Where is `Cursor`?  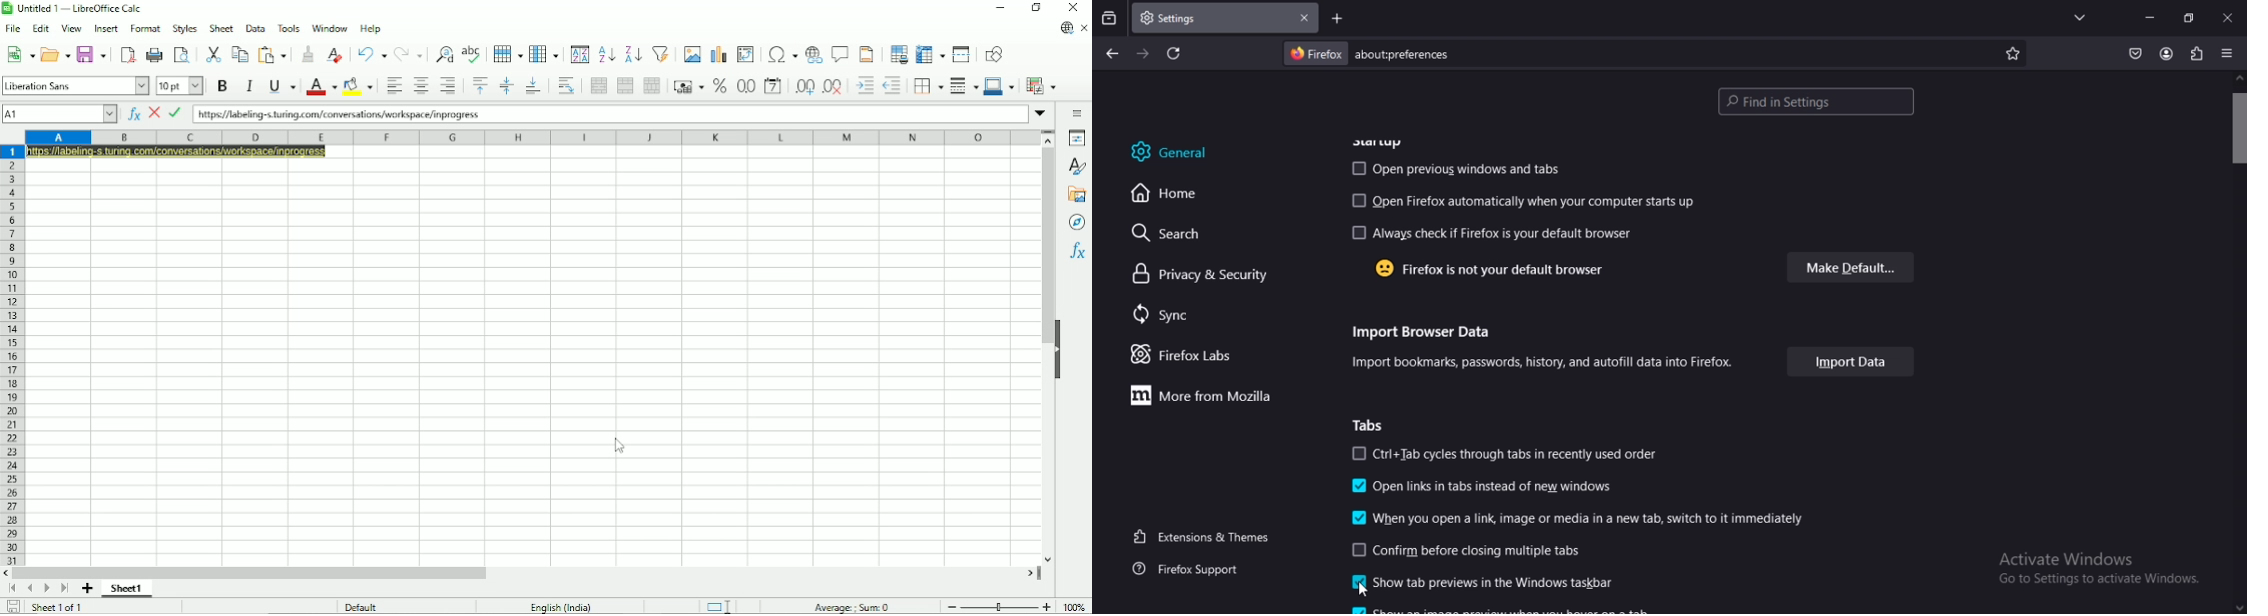 Cursor is located at coordinates (620, 446).